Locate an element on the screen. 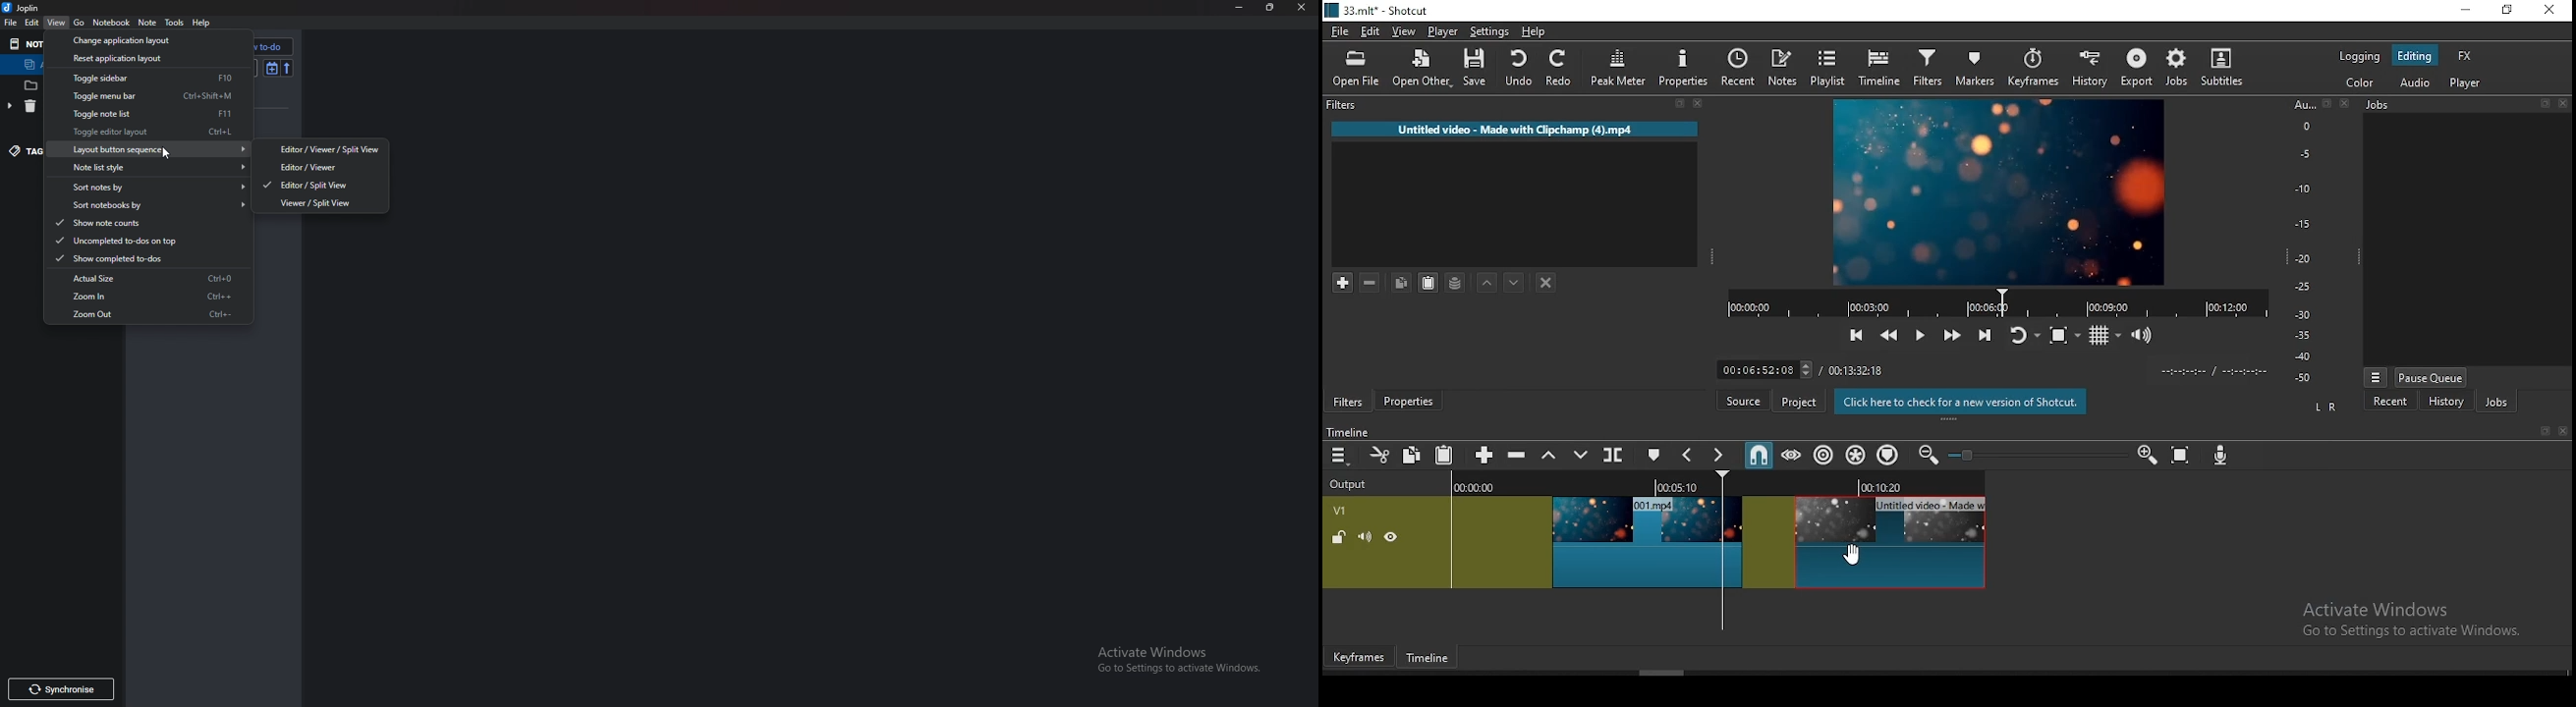 This screenshot has width=2576, height=728. (un)hide is located at coordinates (1393, 537).